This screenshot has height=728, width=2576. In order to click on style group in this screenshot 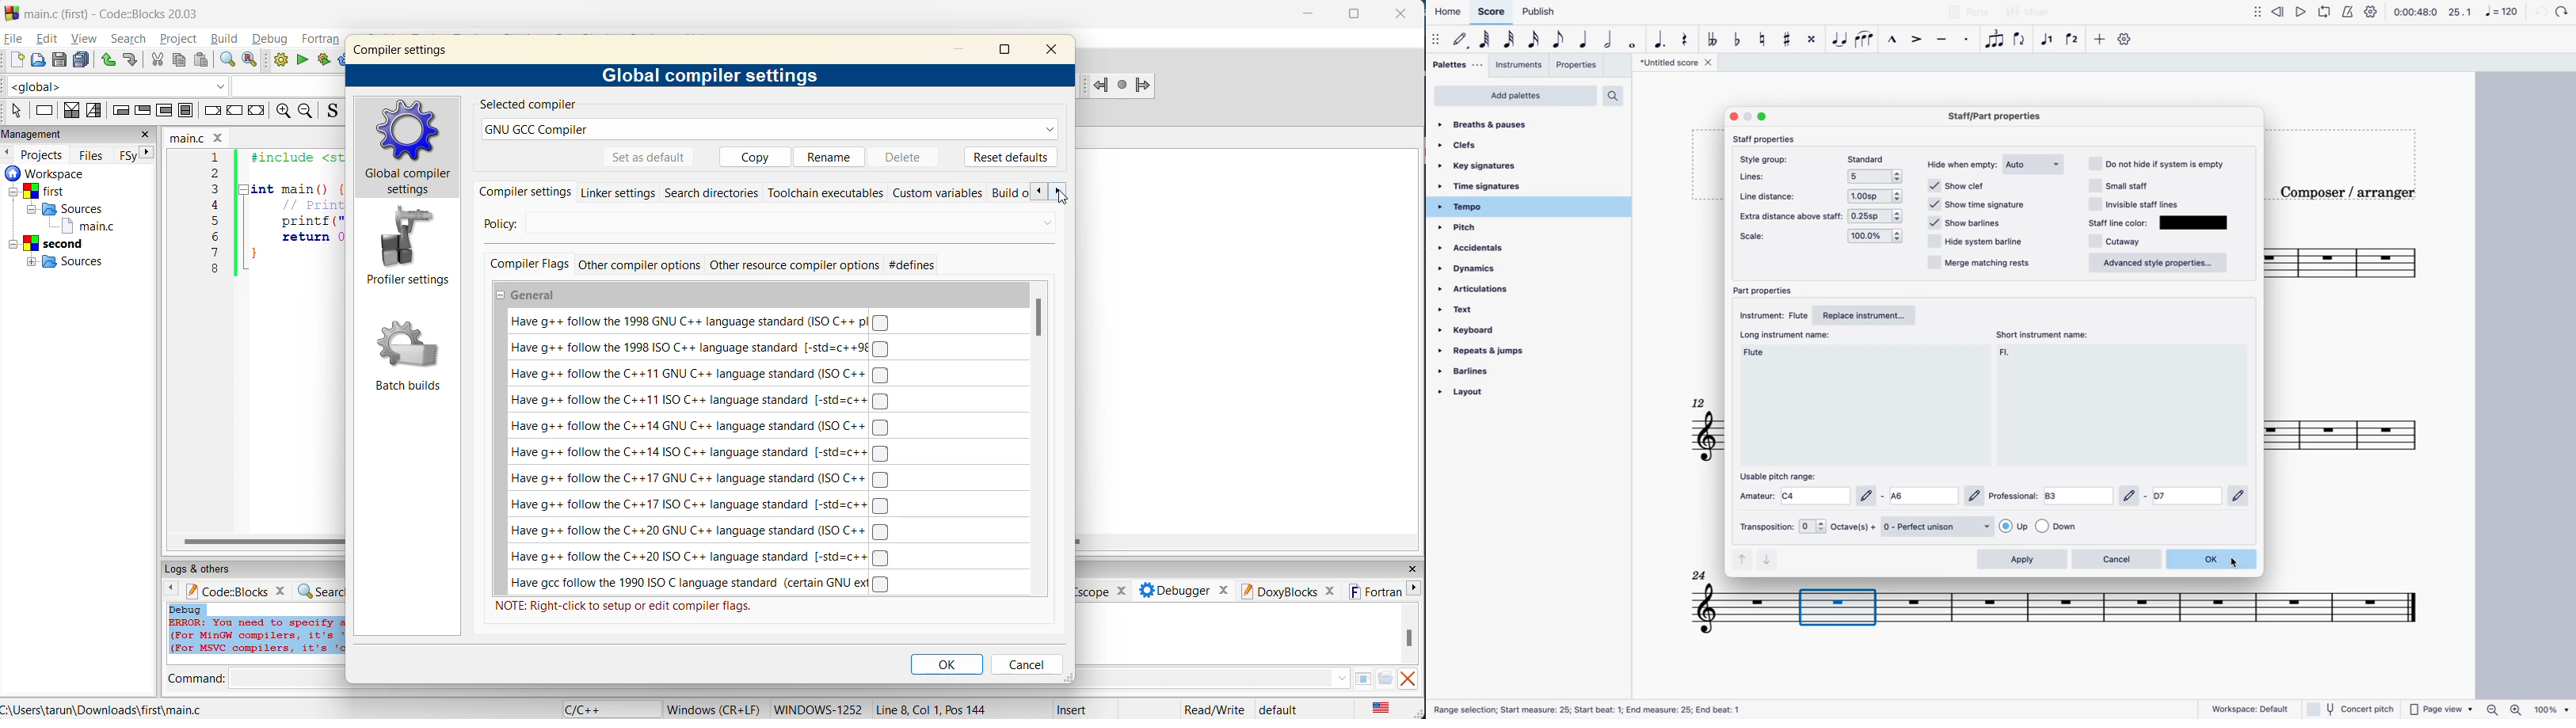, I will do `click(1763, 159)`.